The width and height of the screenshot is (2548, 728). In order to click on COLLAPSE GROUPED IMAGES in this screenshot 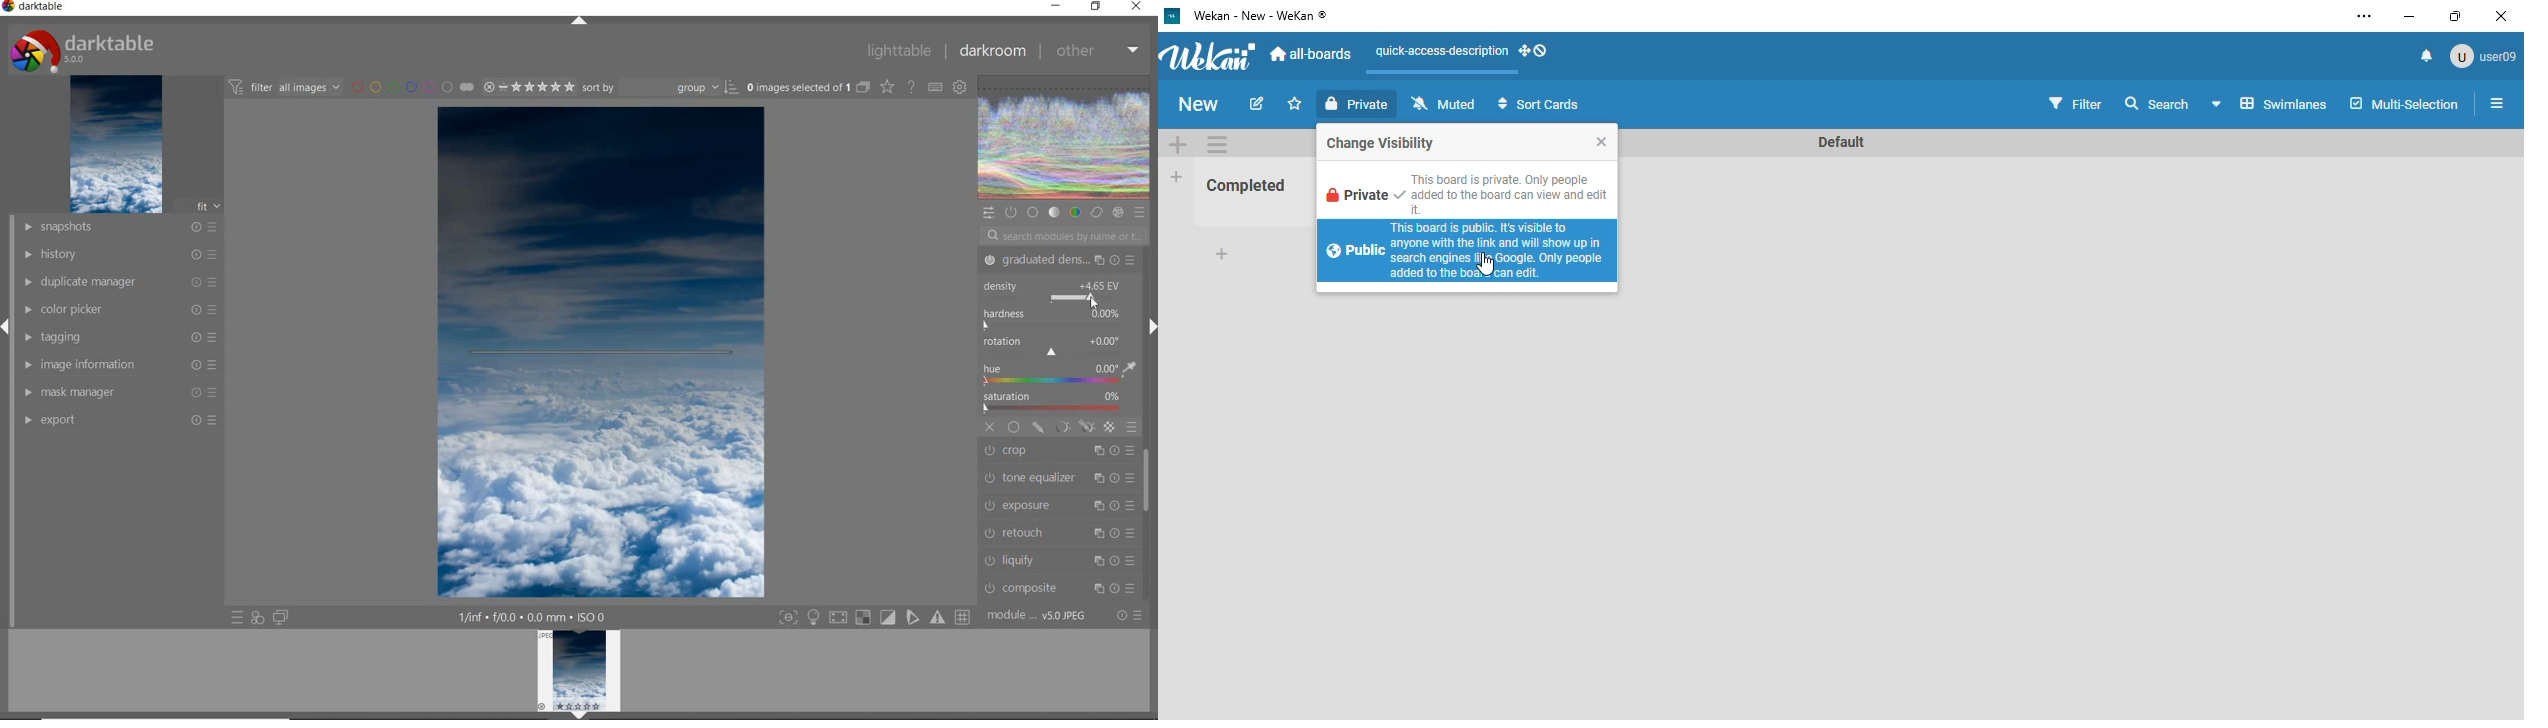, I will do `click(864, 86)`.